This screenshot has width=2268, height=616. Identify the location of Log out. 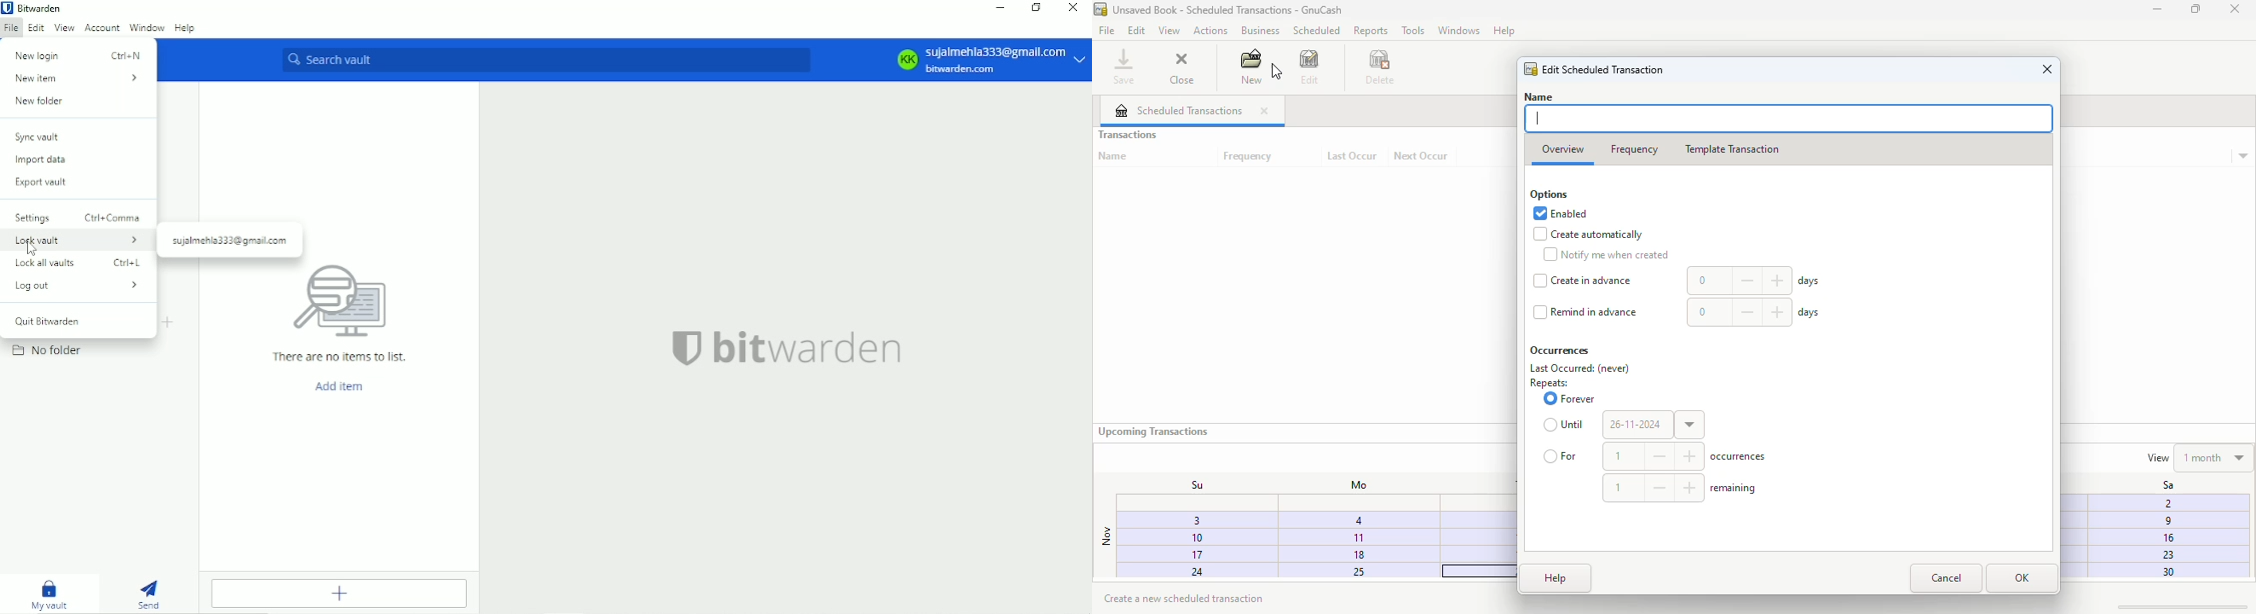
(79, 286).